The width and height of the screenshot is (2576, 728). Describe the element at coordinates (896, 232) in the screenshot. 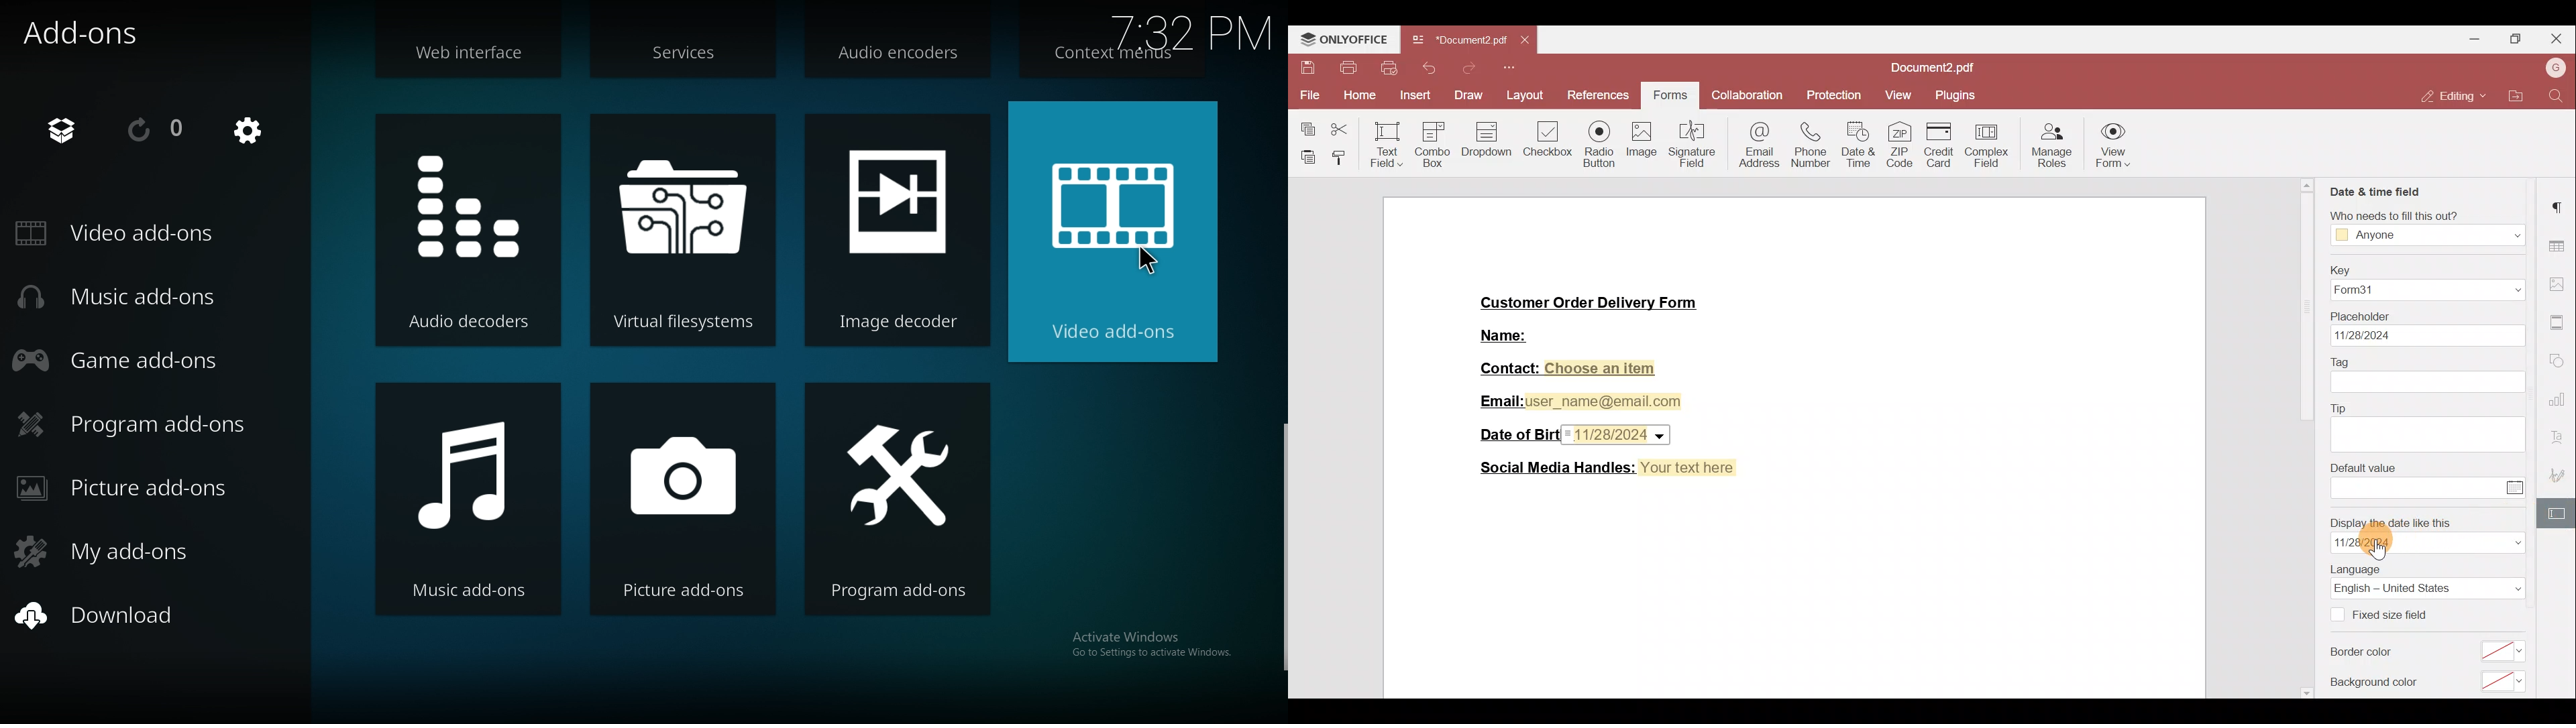

I see `image decoders` at that location.